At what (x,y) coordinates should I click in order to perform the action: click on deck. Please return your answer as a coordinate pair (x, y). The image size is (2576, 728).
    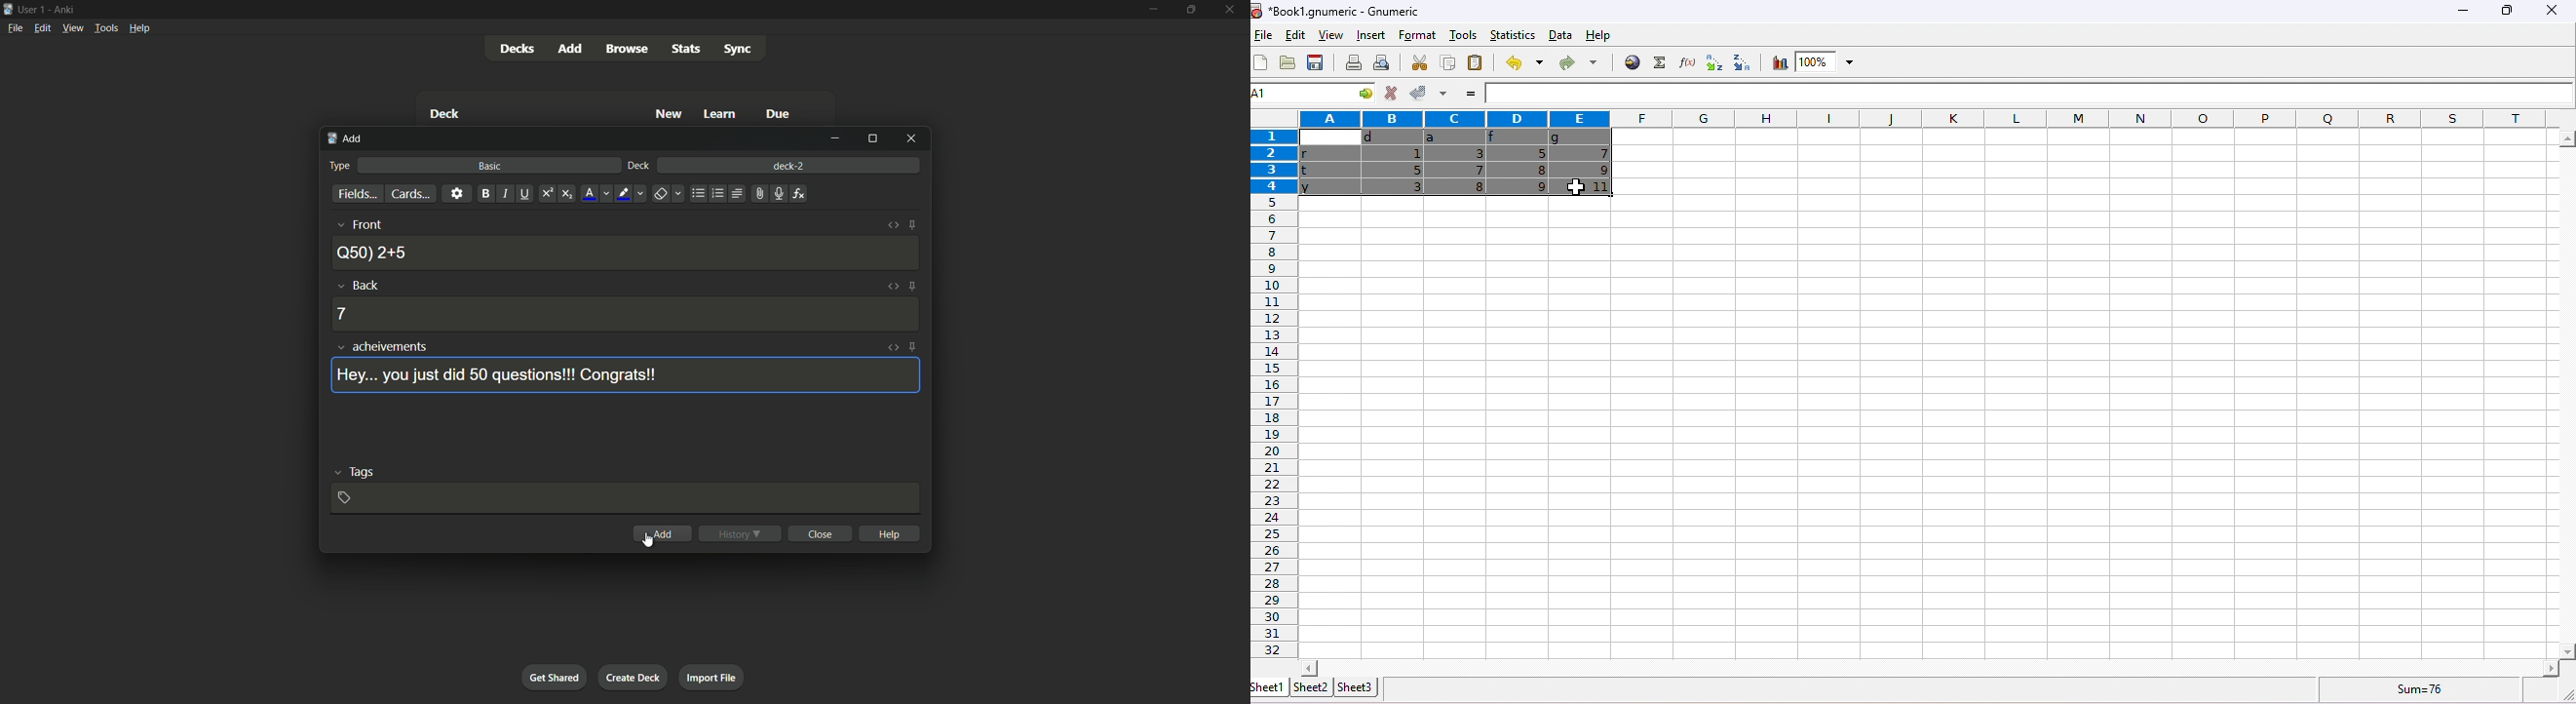
    Looking at the image, I should click on (639, 166).